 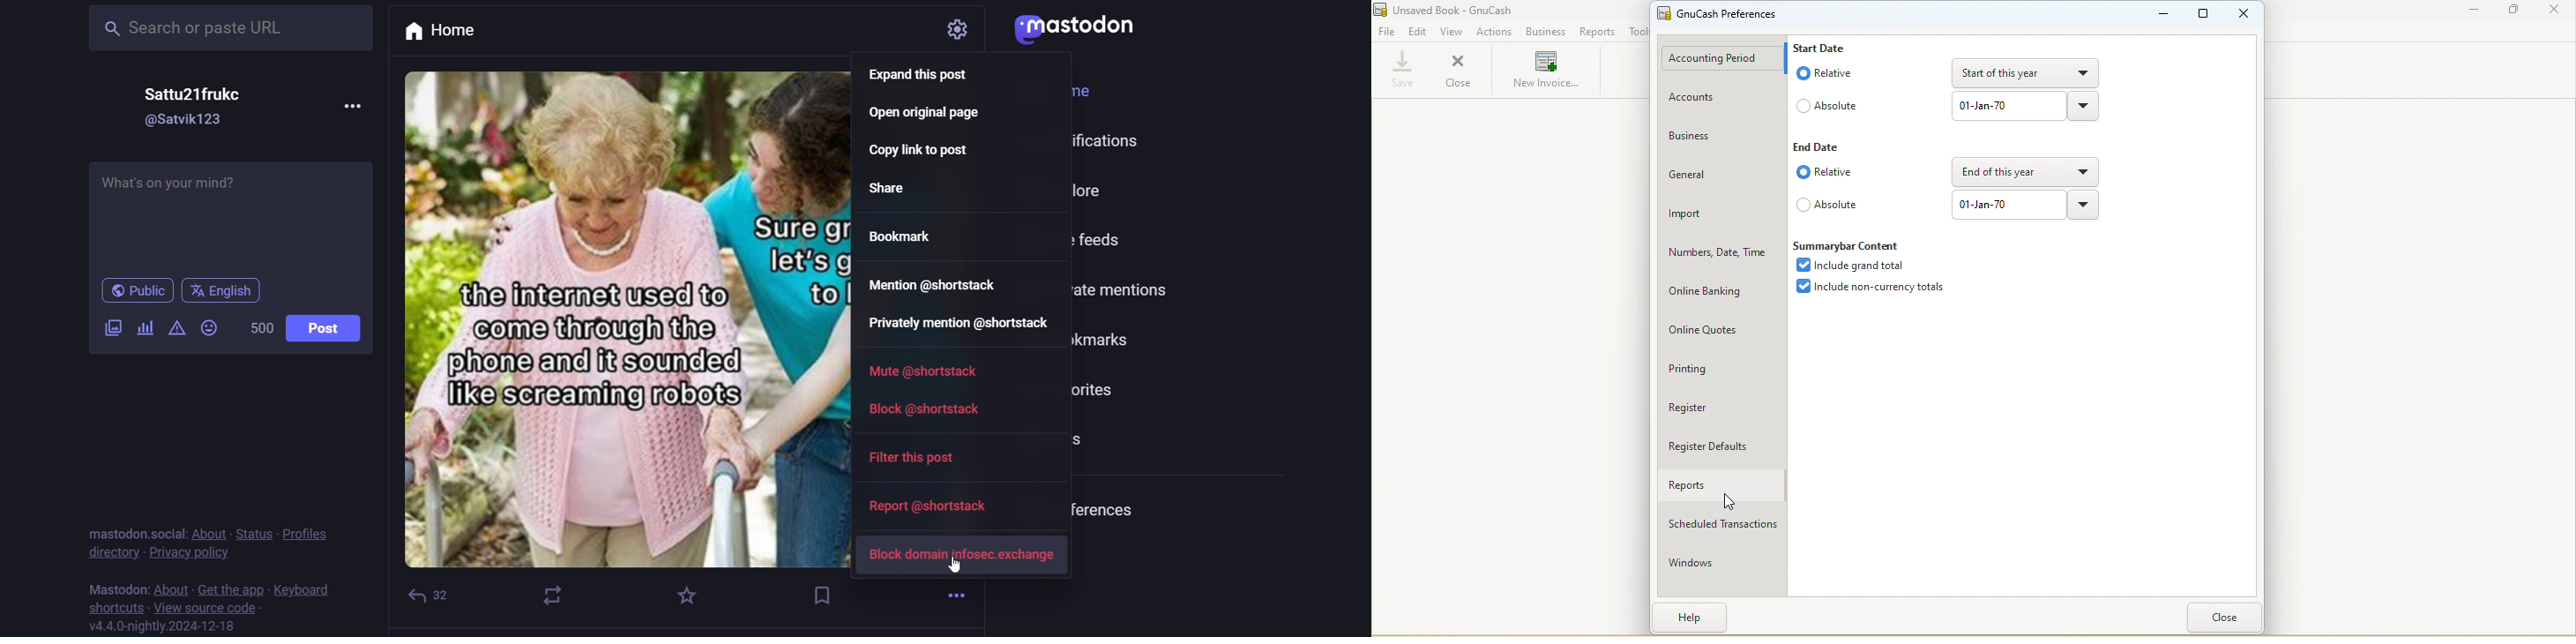 What do you see at coordinates (683, 599) in the screenshot?
I see `favorite` at bounding box center [683, 599].